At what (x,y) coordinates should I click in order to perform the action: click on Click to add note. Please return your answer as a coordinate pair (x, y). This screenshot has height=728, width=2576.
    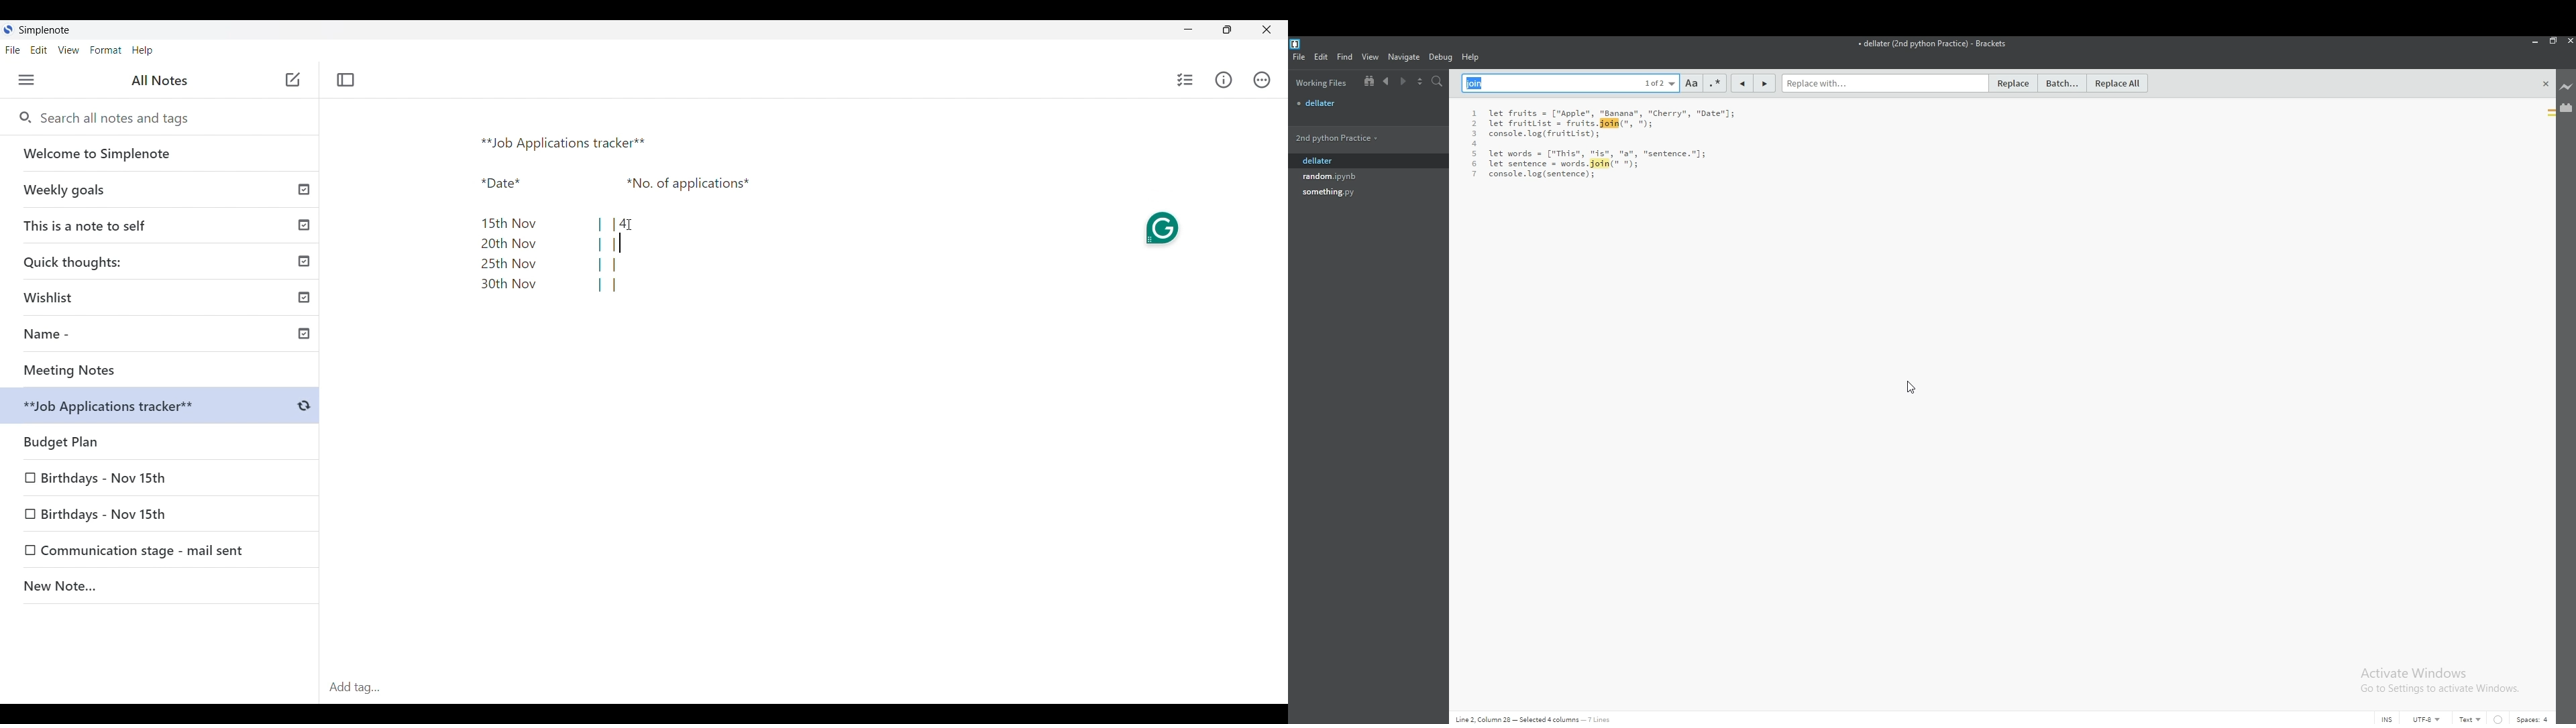
    Looking at the image, I should click on (294, 79).